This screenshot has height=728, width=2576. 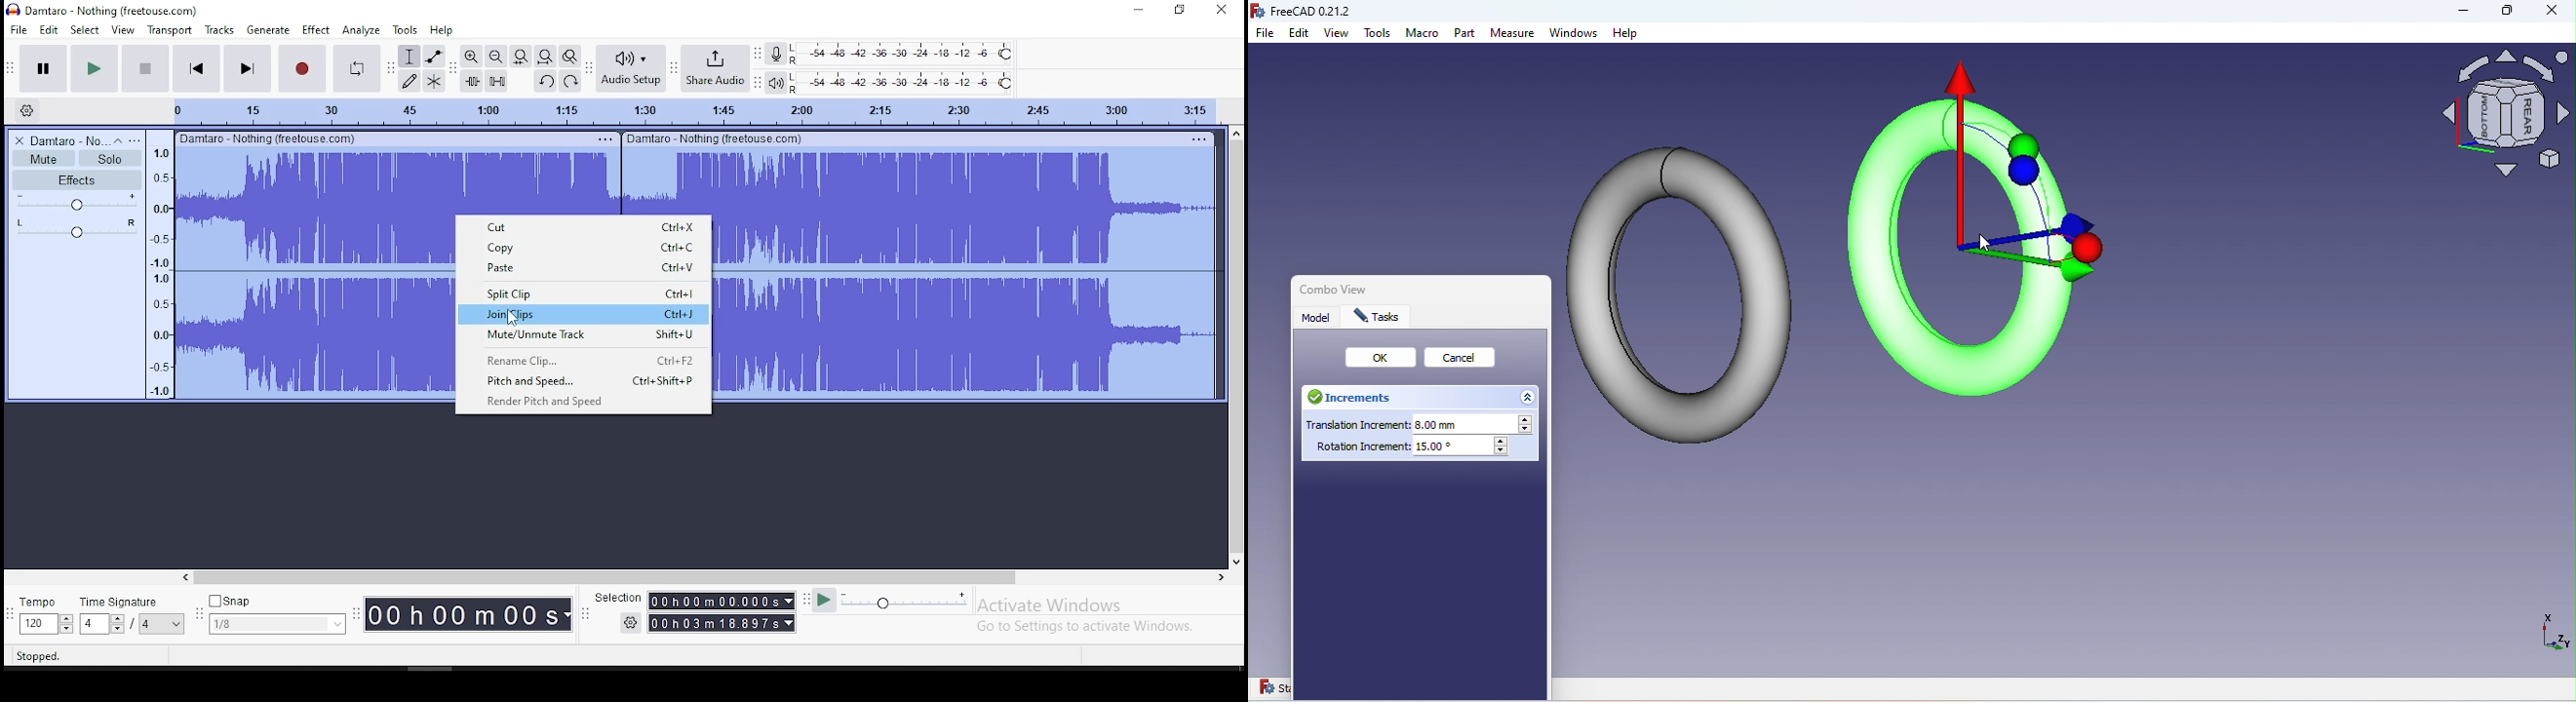 I want to click on Dimensions, so click(x=2552, y=638).